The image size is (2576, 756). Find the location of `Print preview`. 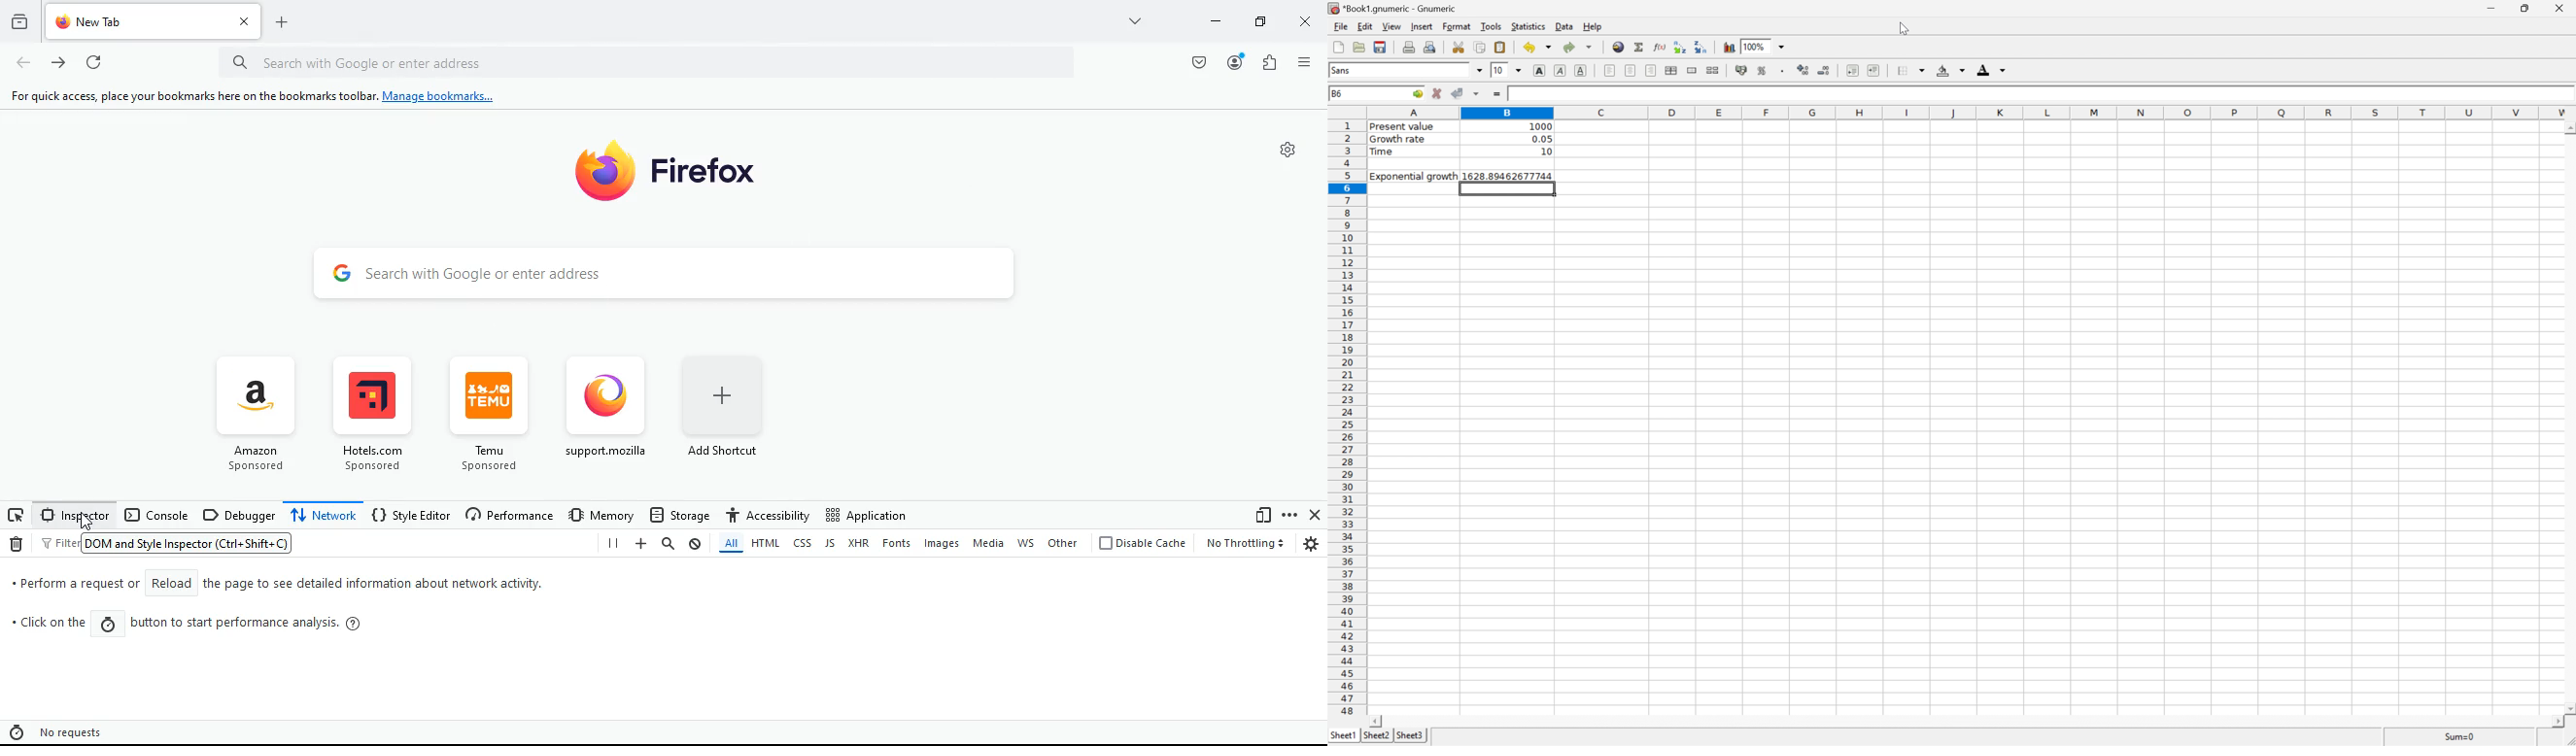

Print preview is located at coordinates (1431, 47).